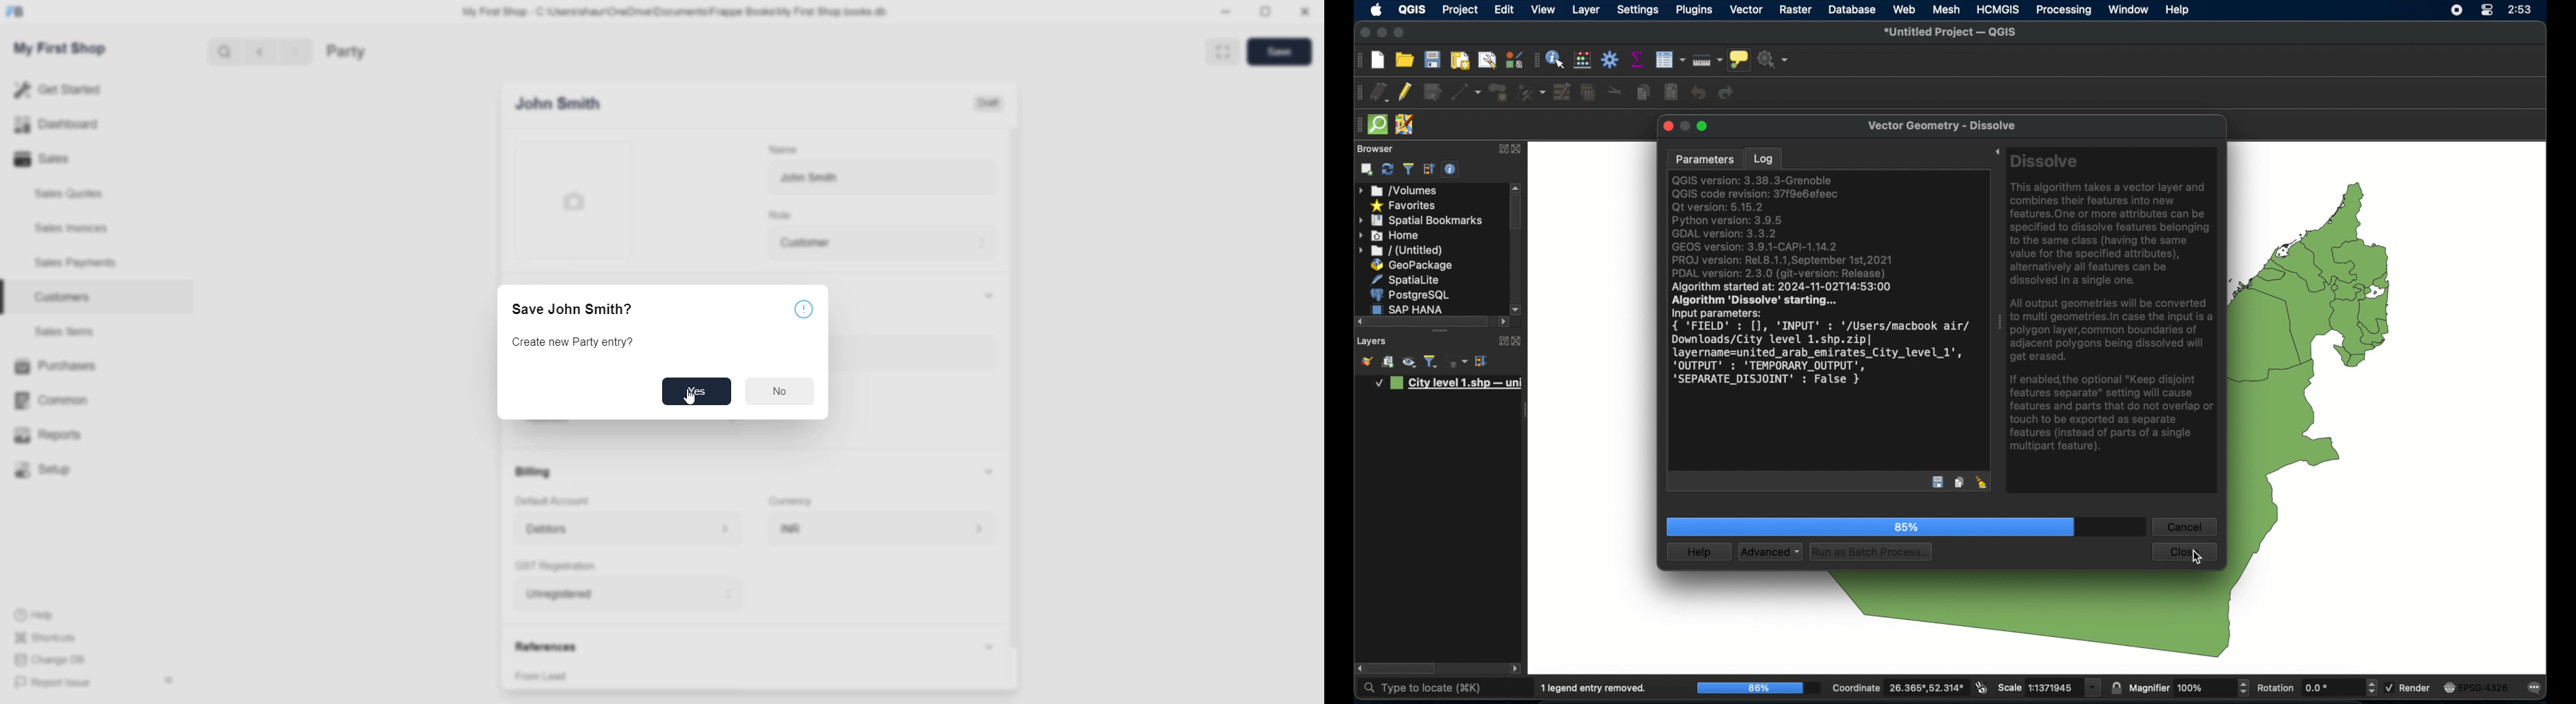 The height and width of the screenshot is (728, 2576). I want to click on Report Issue, so click(54, 682).